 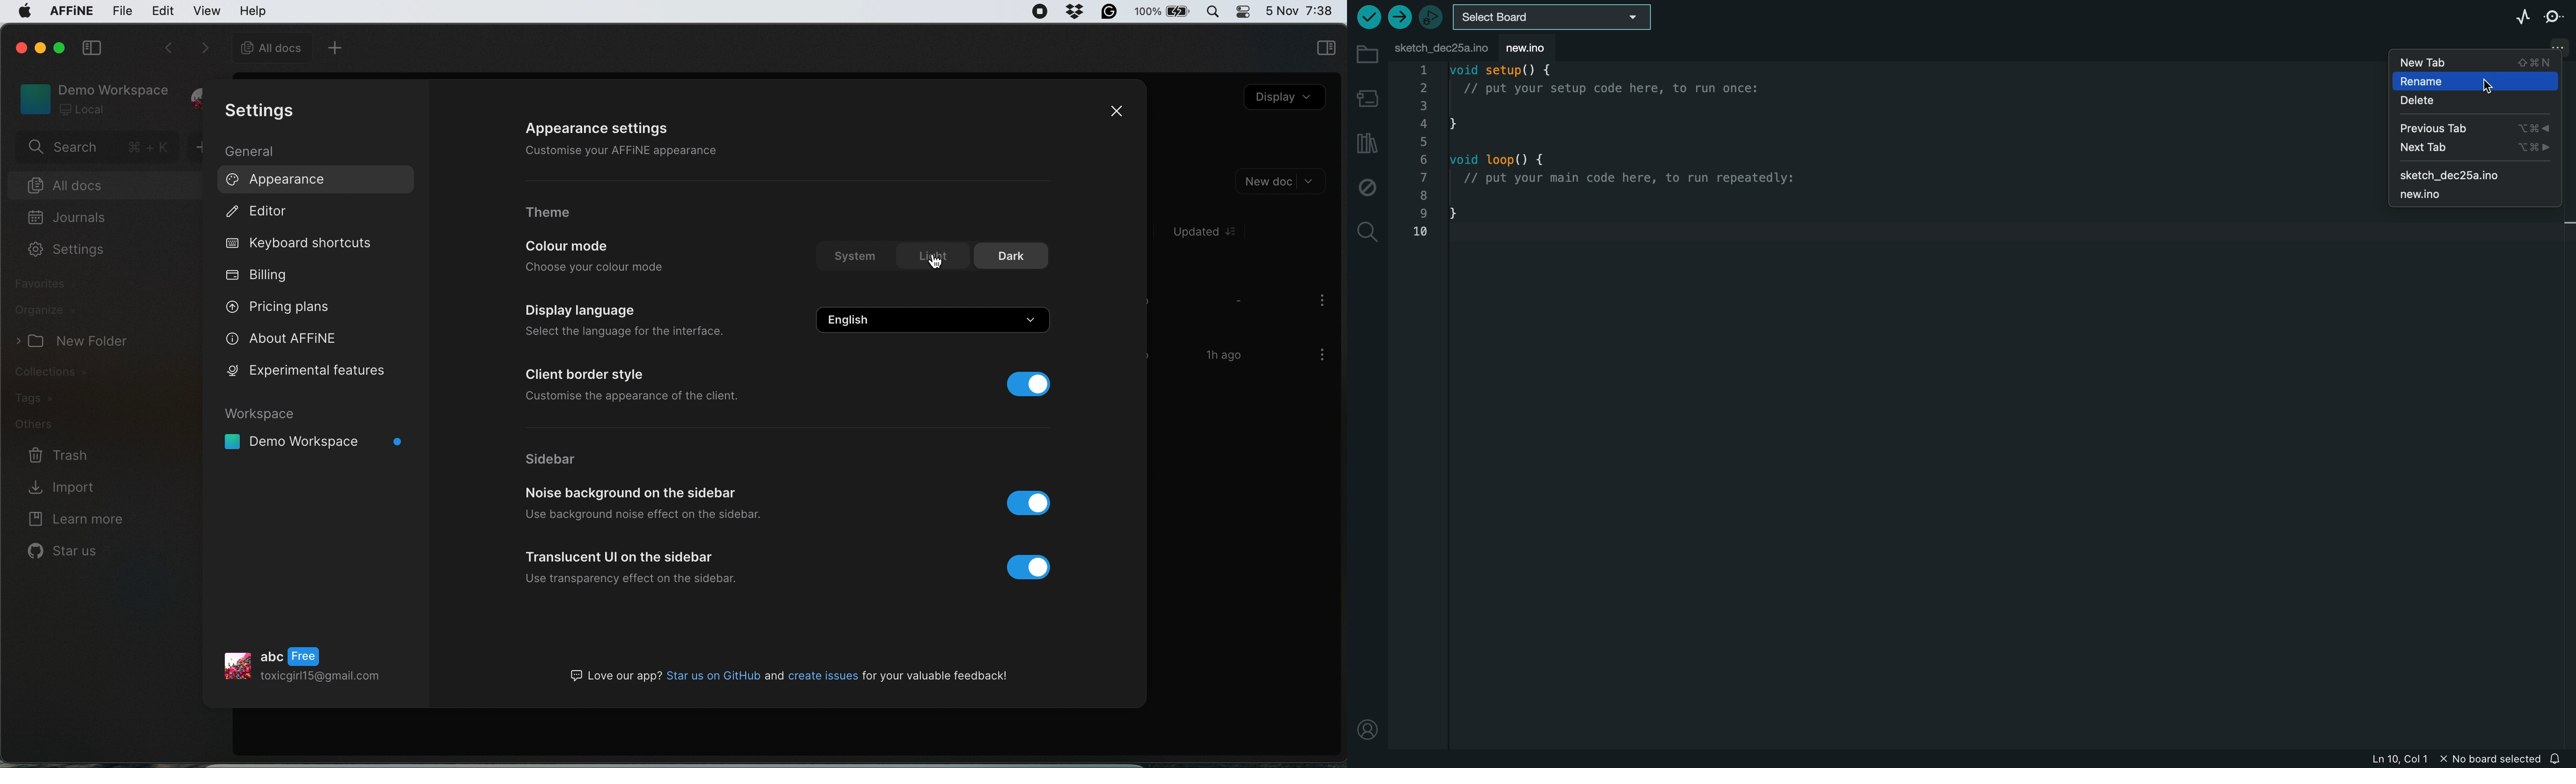 What do you see at coordinates (1282, 182) in the screenshot?
I see `new doc` at bounding box center [1282, 182].